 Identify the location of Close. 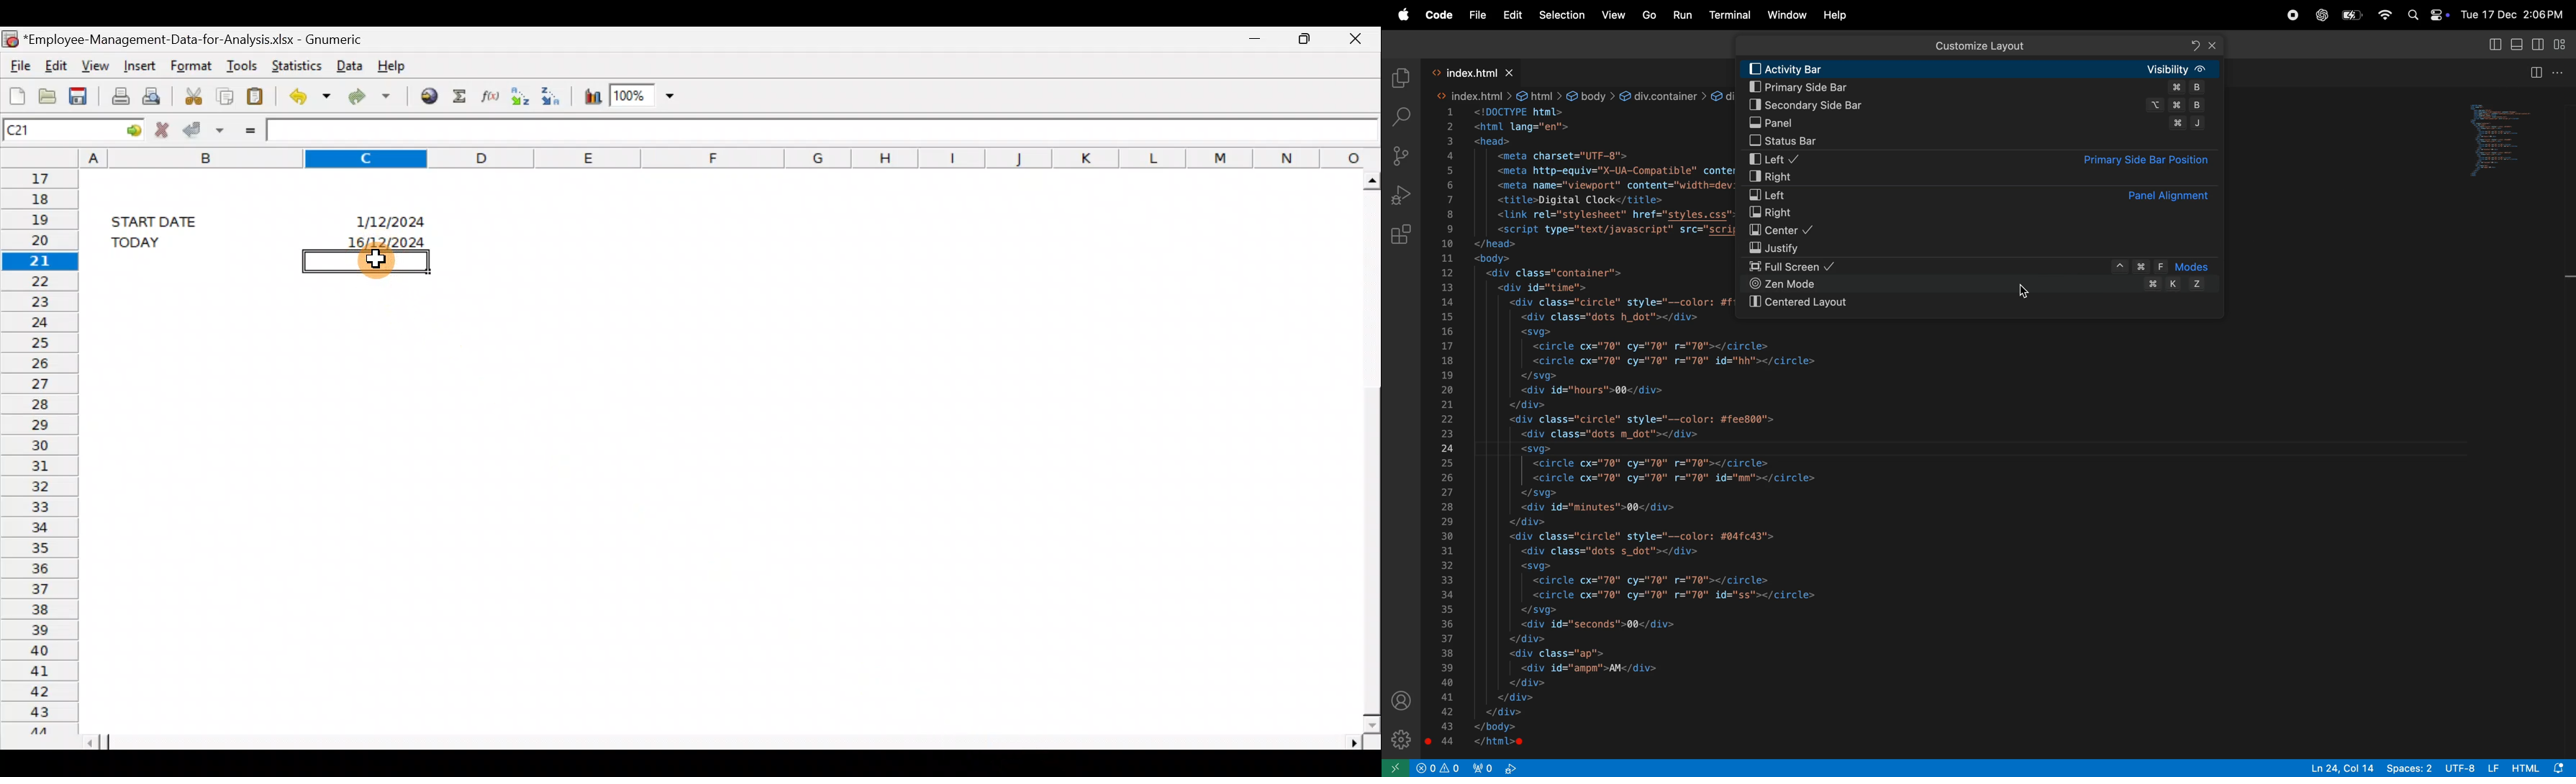
(1352, 40).